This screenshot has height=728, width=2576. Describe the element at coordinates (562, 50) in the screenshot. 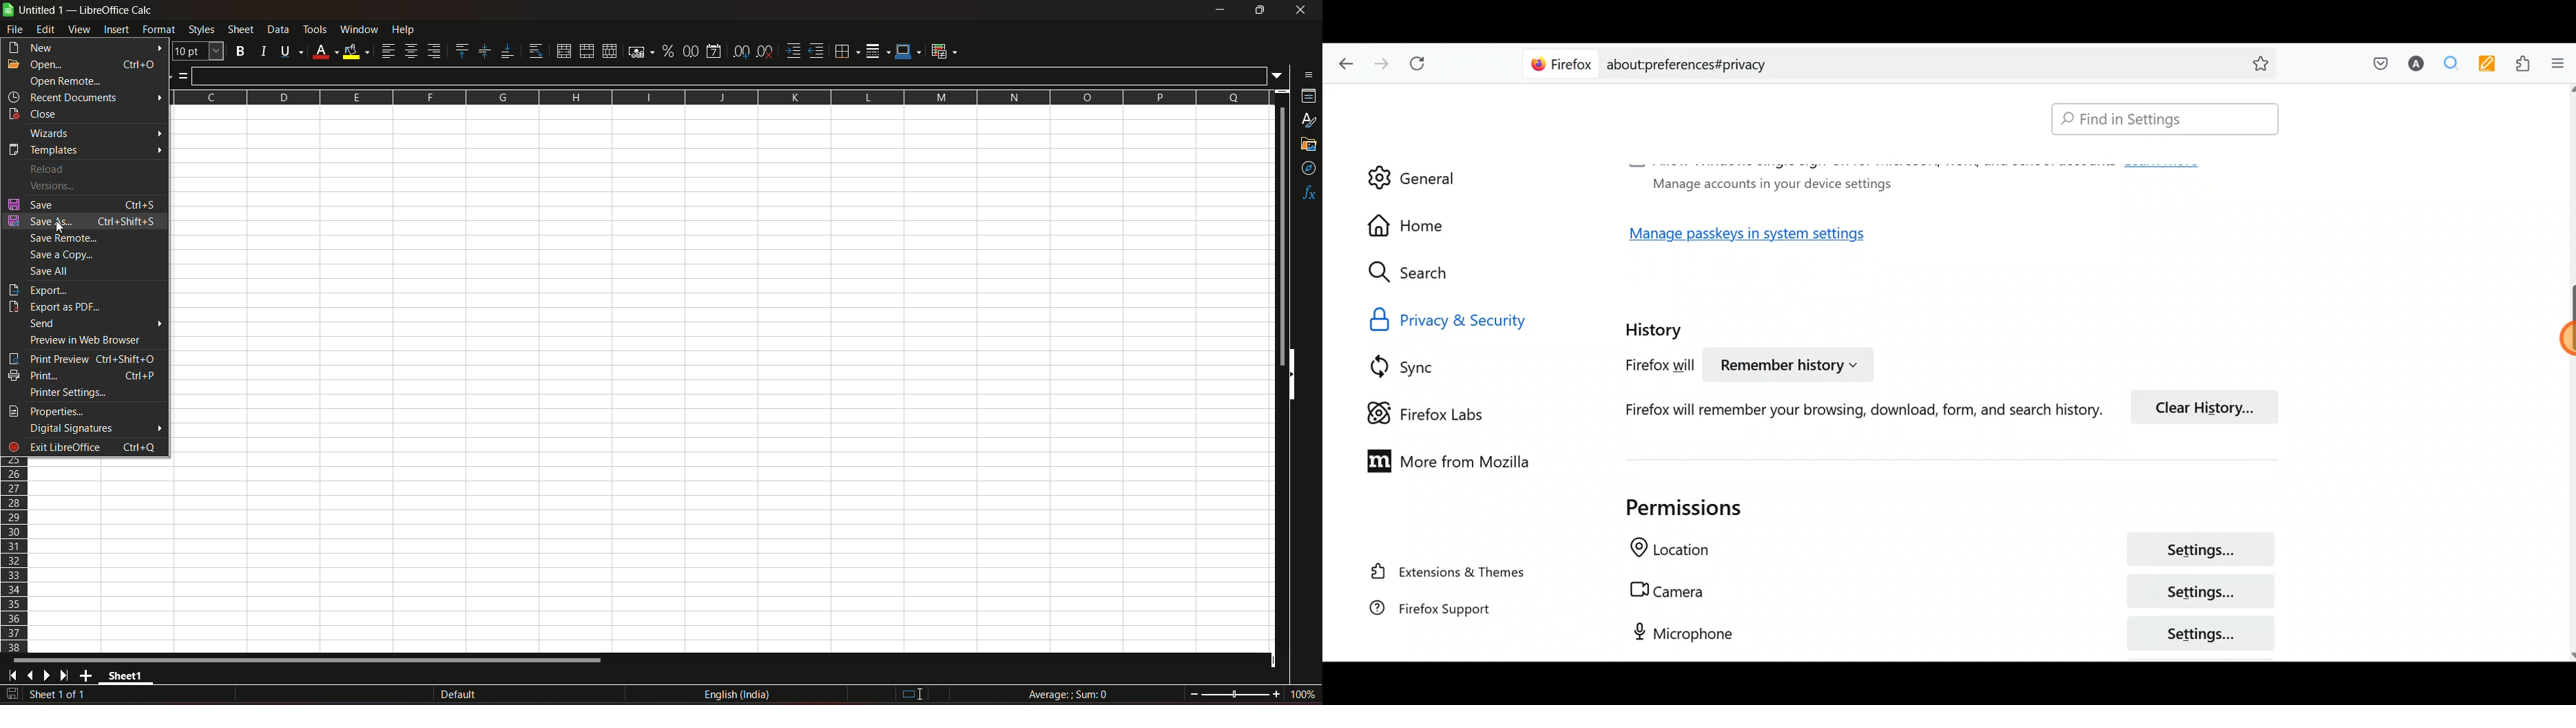

I see `merge and center` at that location.